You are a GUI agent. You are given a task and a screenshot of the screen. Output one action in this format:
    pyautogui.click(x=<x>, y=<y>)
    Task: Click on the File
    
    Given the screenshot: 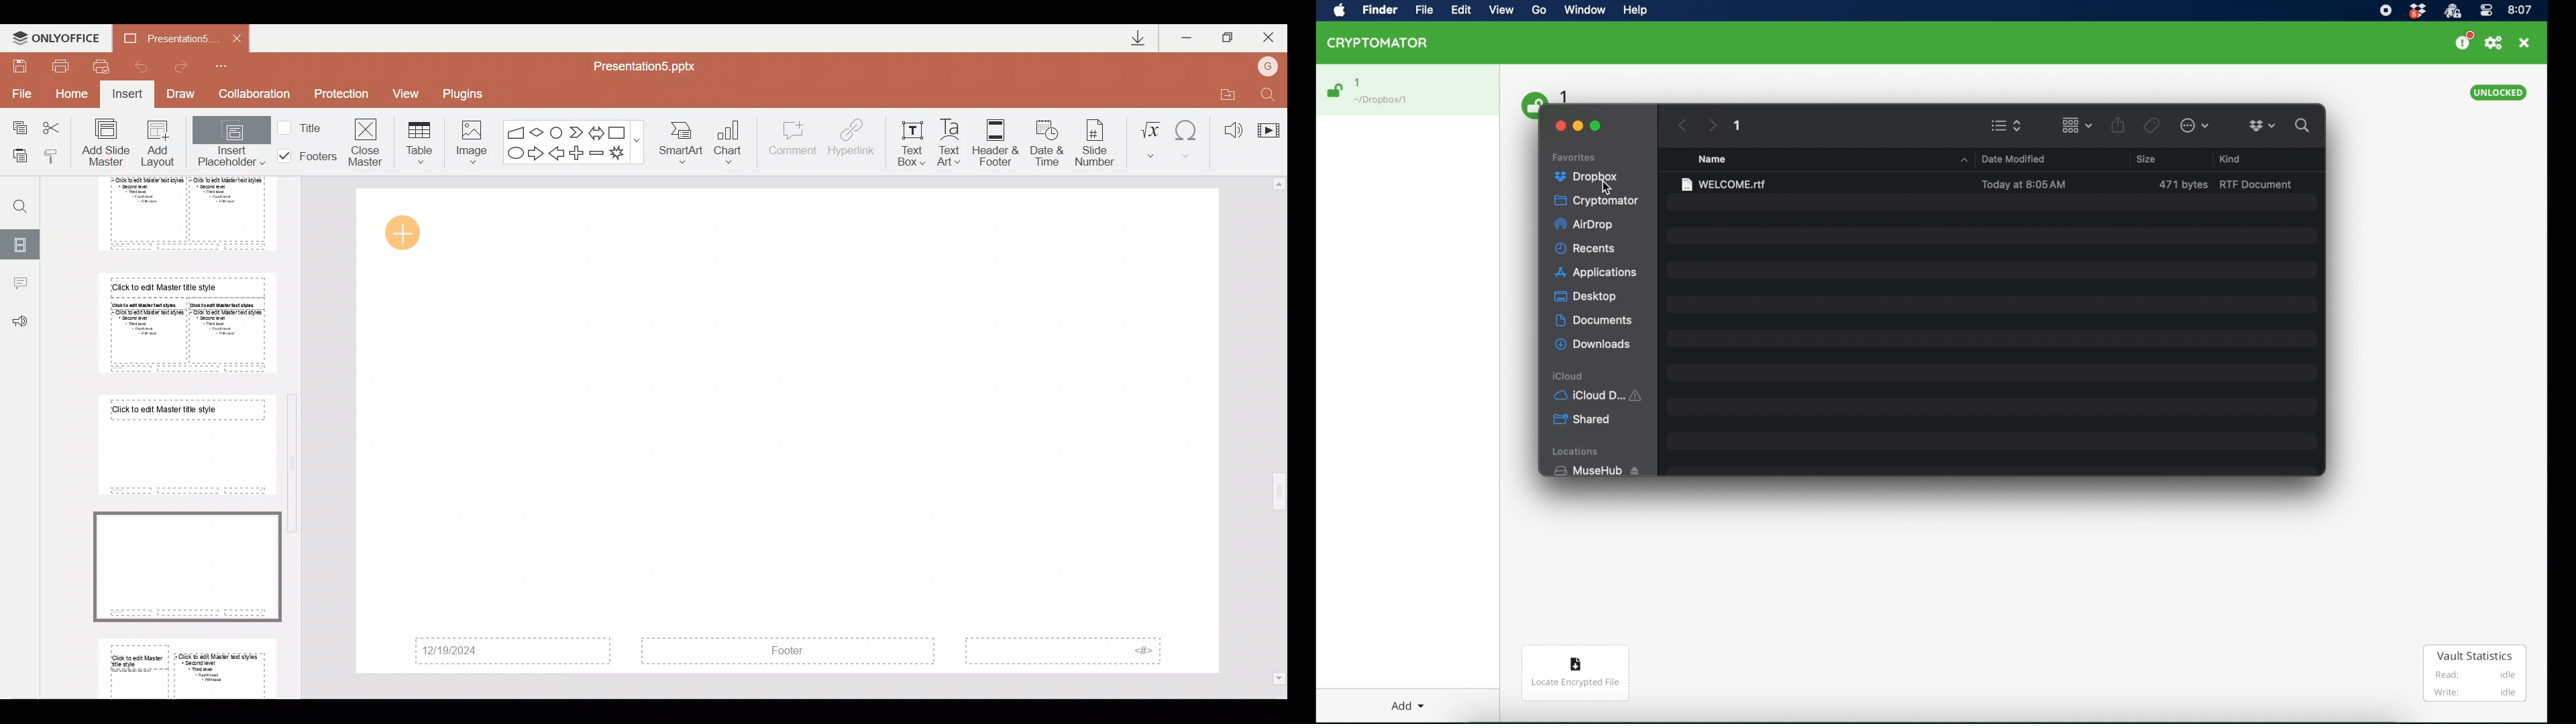 What is the action you would take?
    pyautogui.click(x=19, y=93)
    